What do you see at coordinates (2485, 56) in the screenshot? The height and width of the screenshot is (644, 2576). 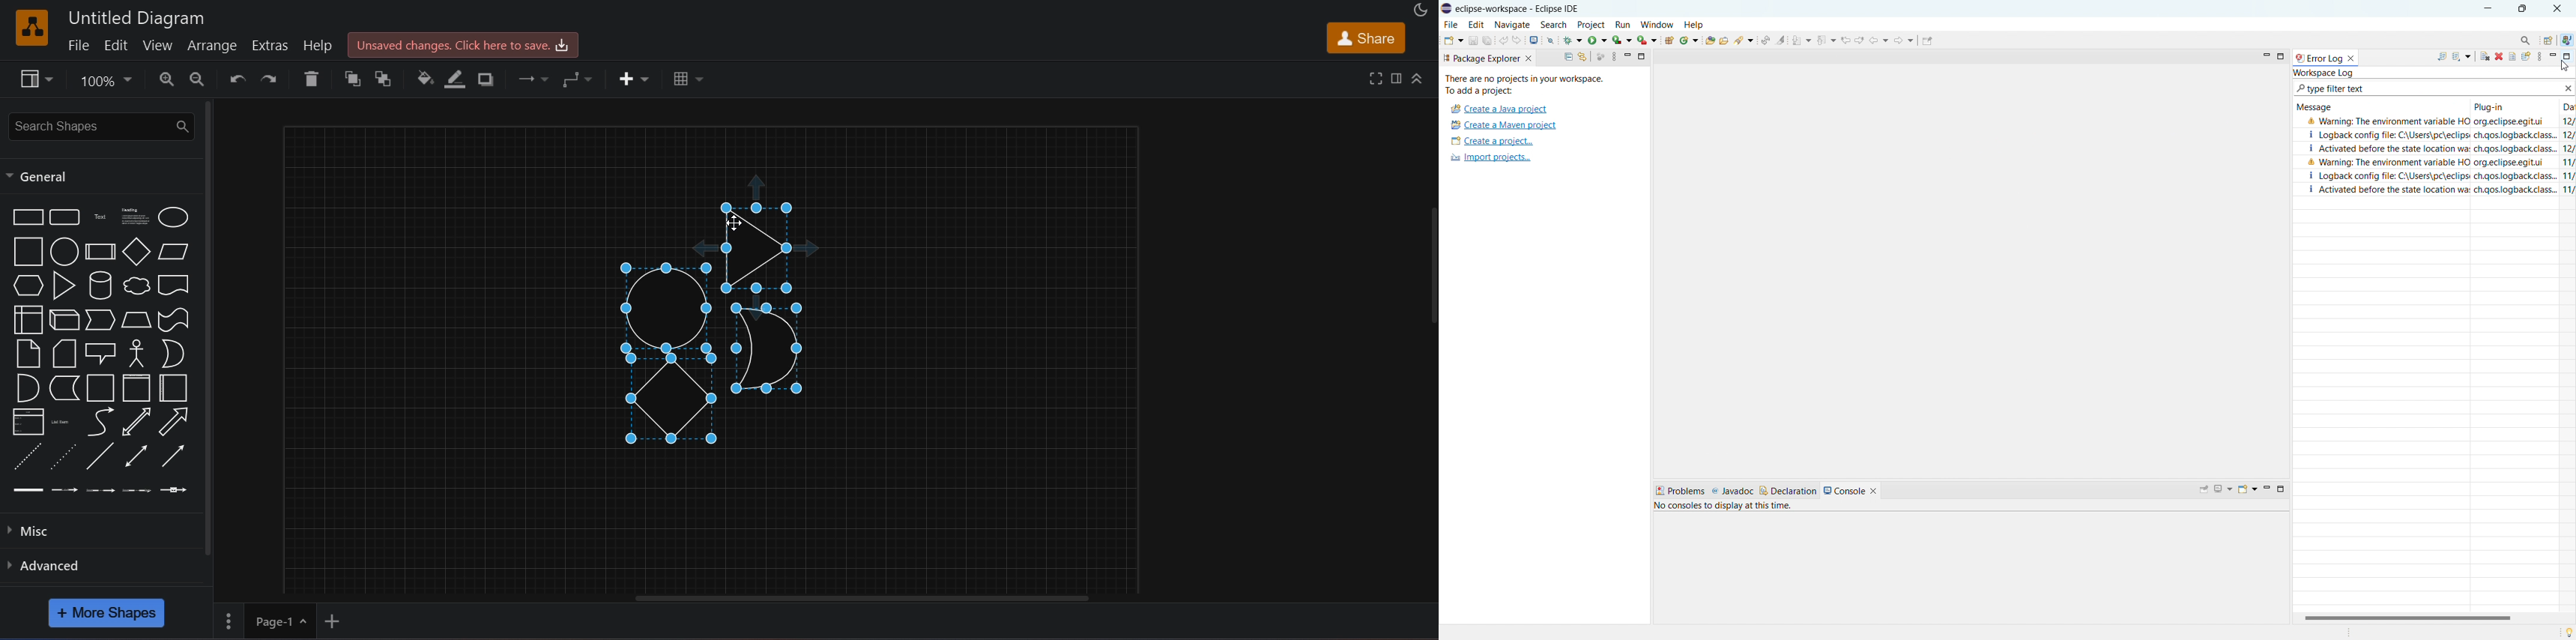 I see `clear log viewer` at bounding box center [2485, 56].